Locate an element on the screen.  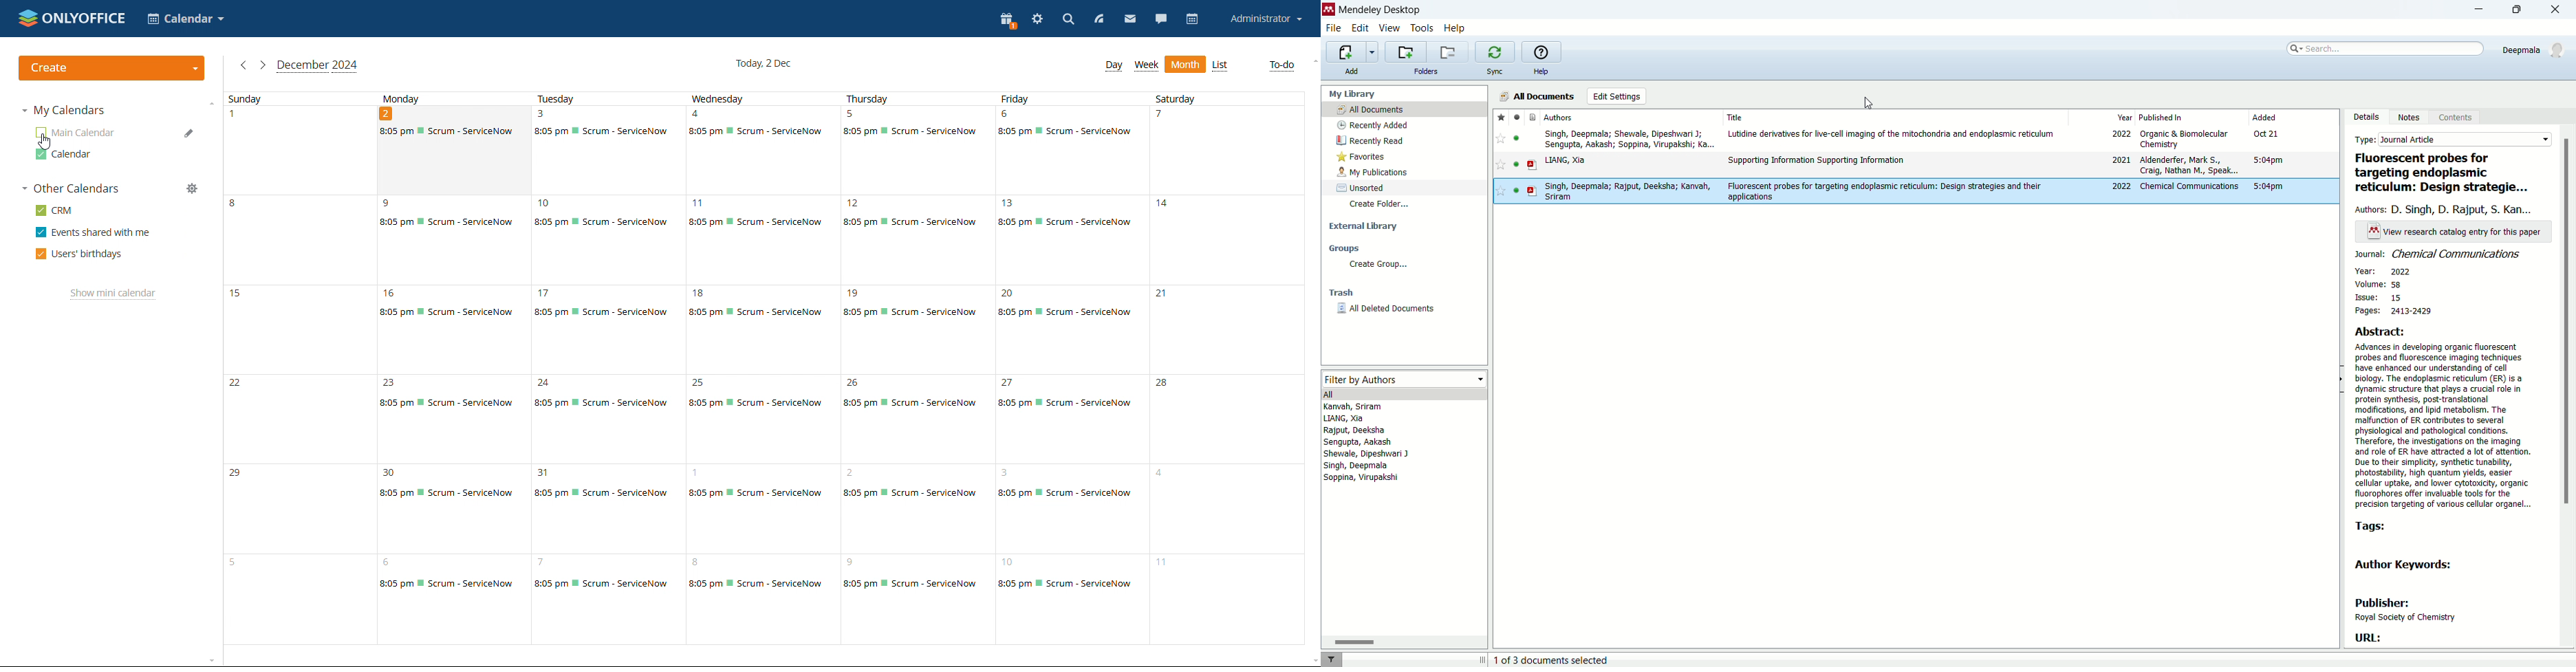
Oct 21 is located at coordinates (2269, 135).